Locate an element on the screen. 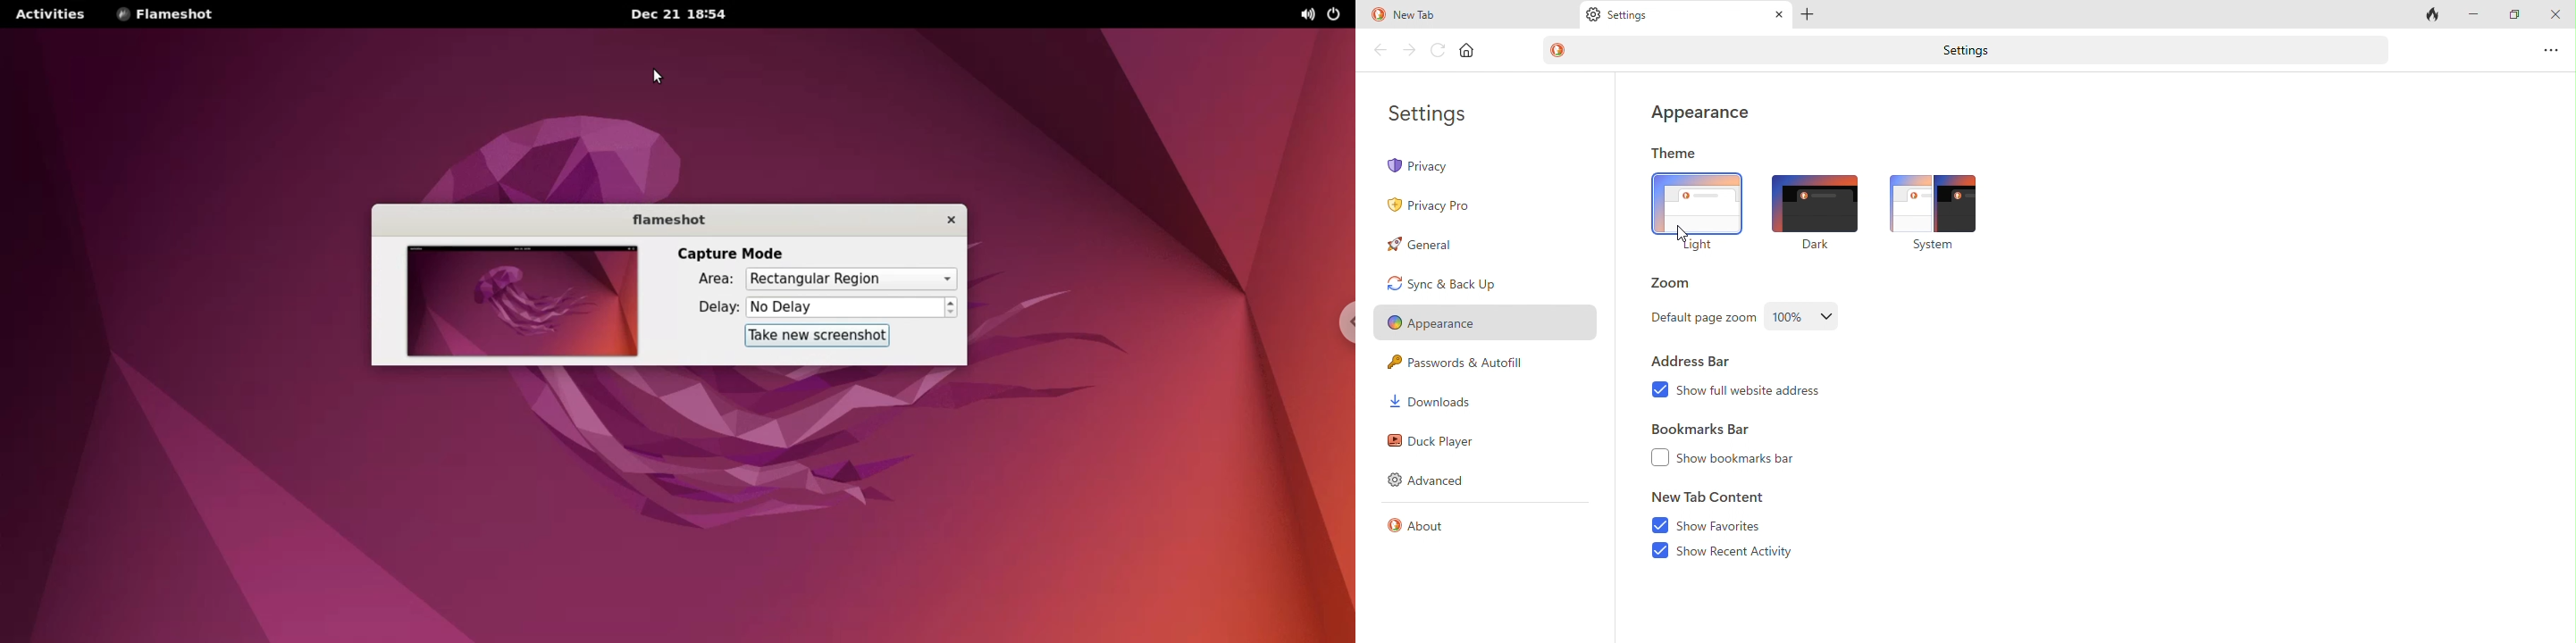 Image resolution: width=2576 pixels, height=644 pixels. duck player is located at coordinates (1434, 441).